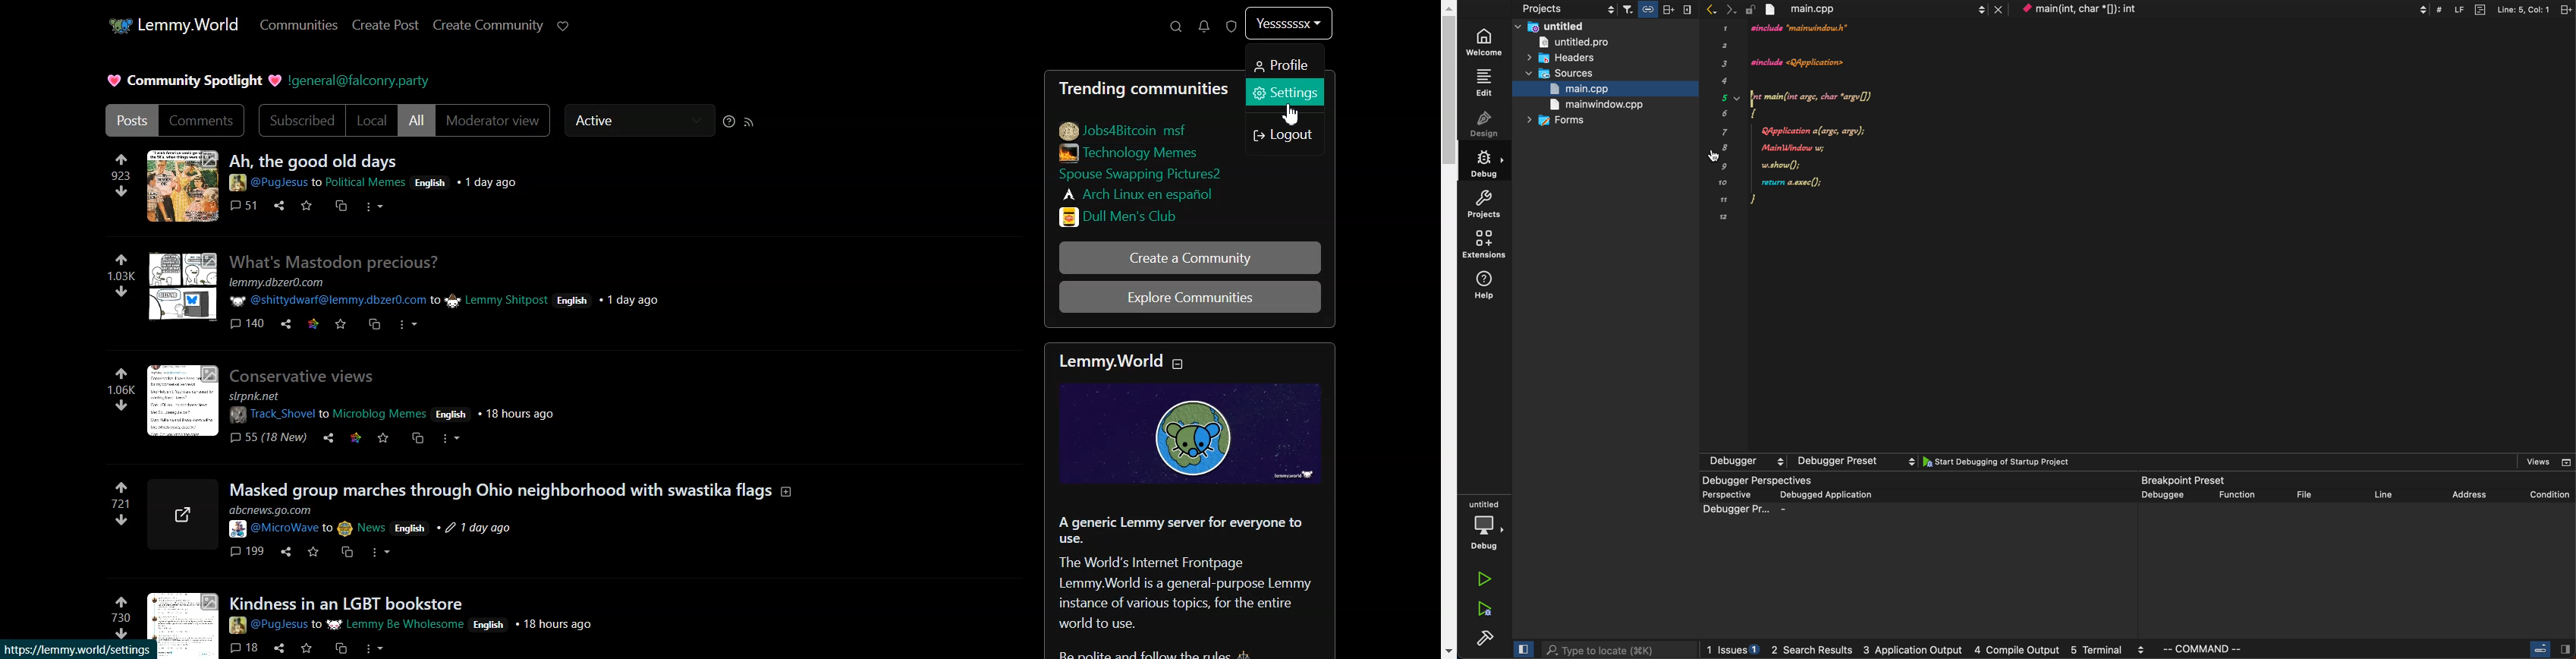 The width and height of the screenshot is (2576, 672). I want to click on post details, so click(420, 181).